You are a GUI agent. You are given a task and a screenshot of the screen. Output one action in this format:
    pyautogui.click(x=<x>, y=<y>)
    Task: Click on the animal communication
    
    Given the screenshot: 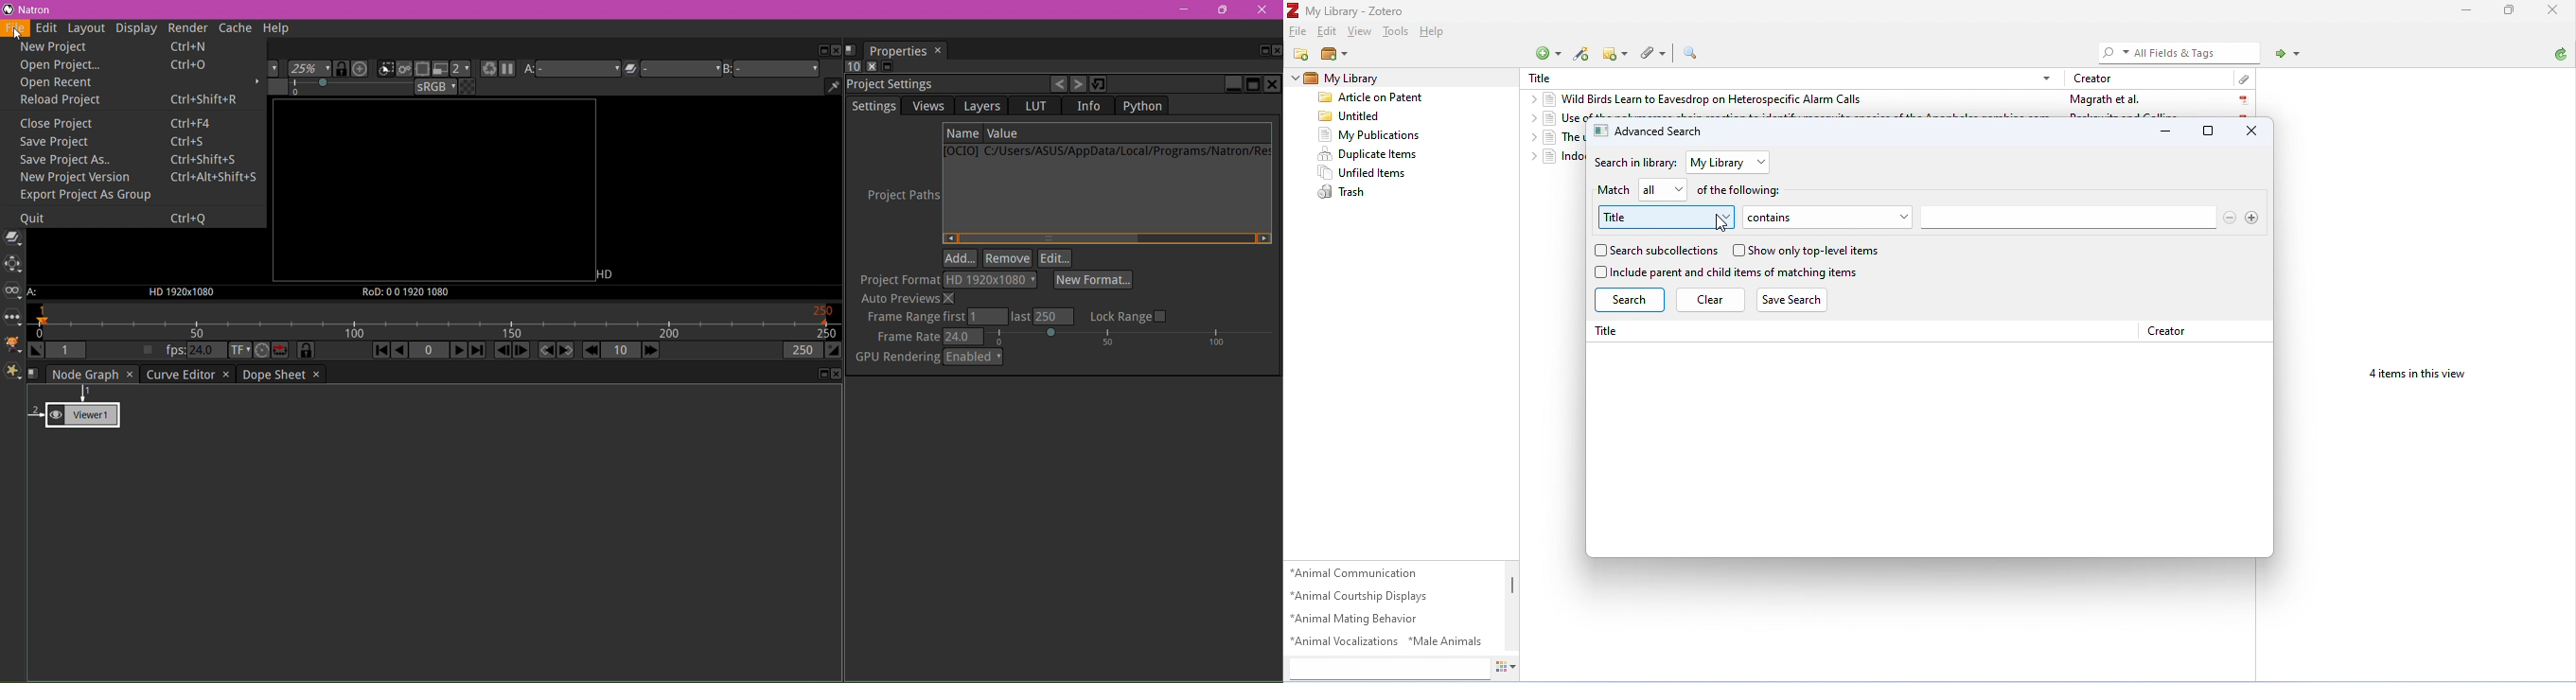 What is the action you would take?
    pyautogui.click(x=1356, y=572)
    